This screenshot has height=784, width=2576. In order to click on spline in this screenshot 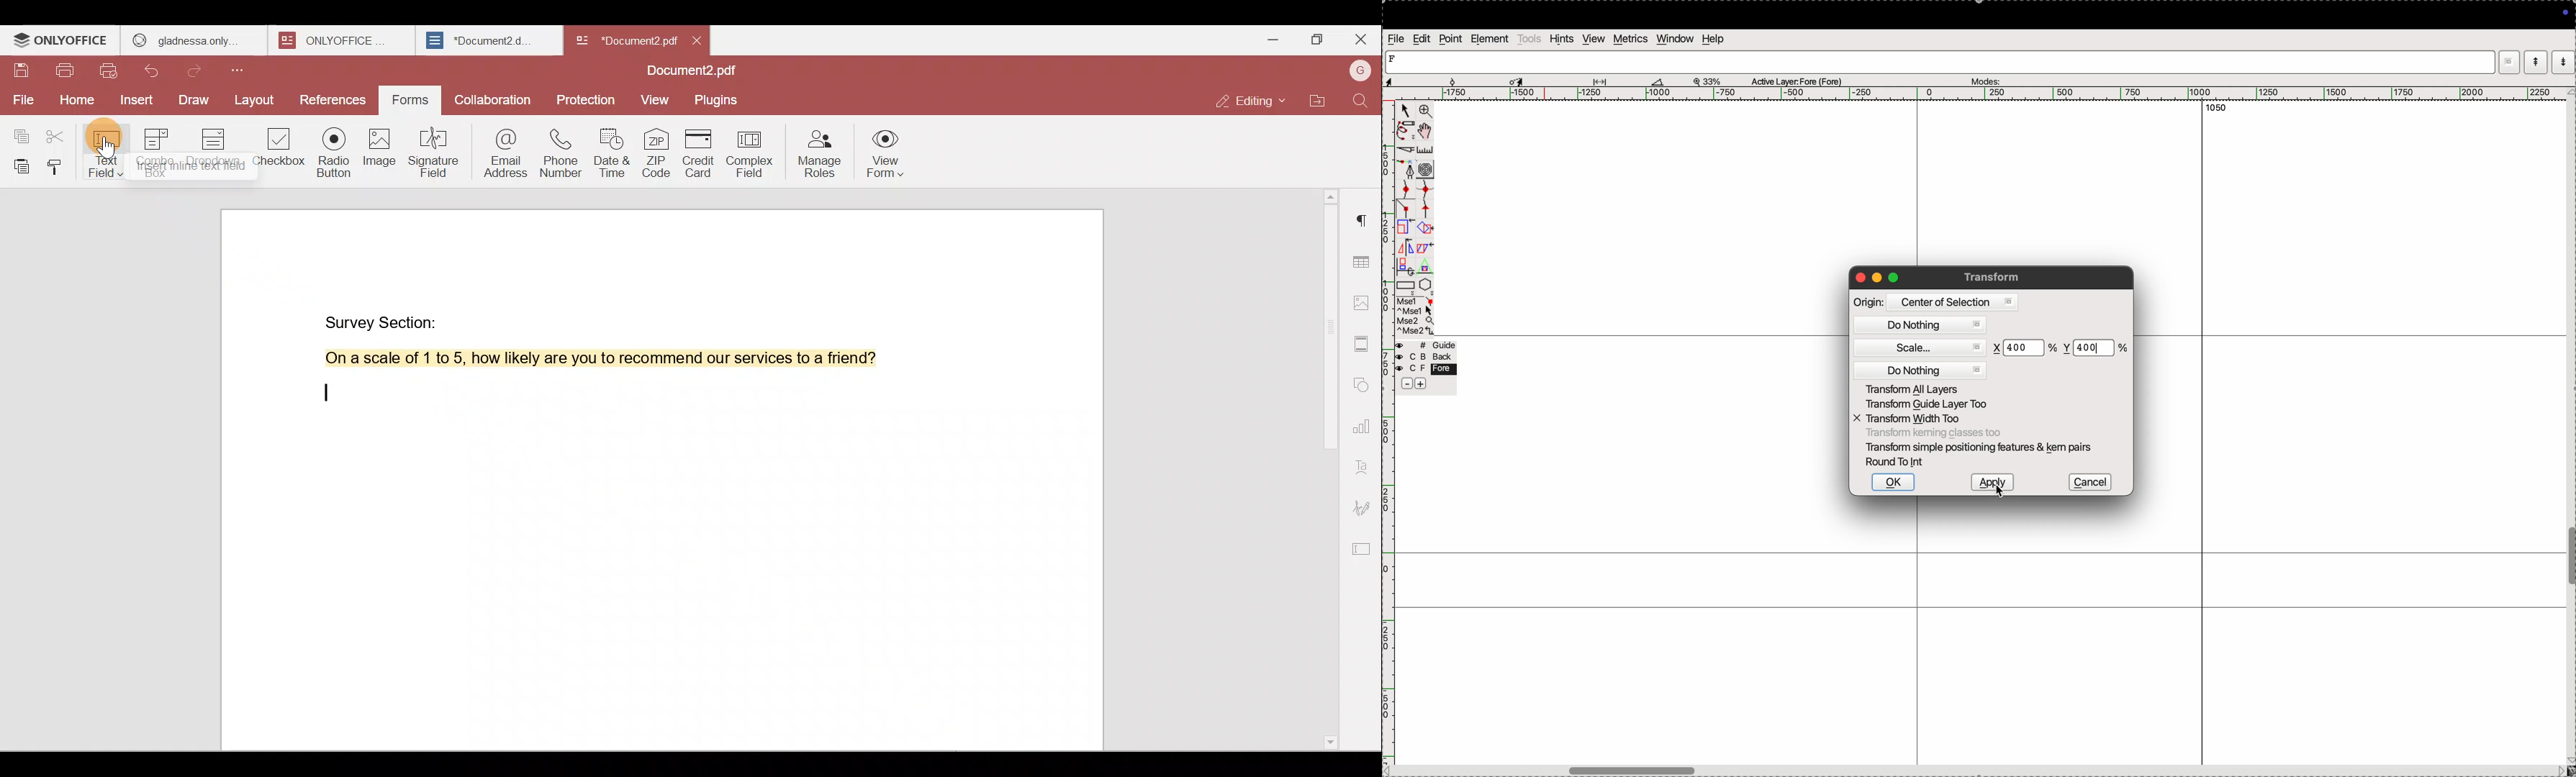, I will do `click(1425, 201)`.